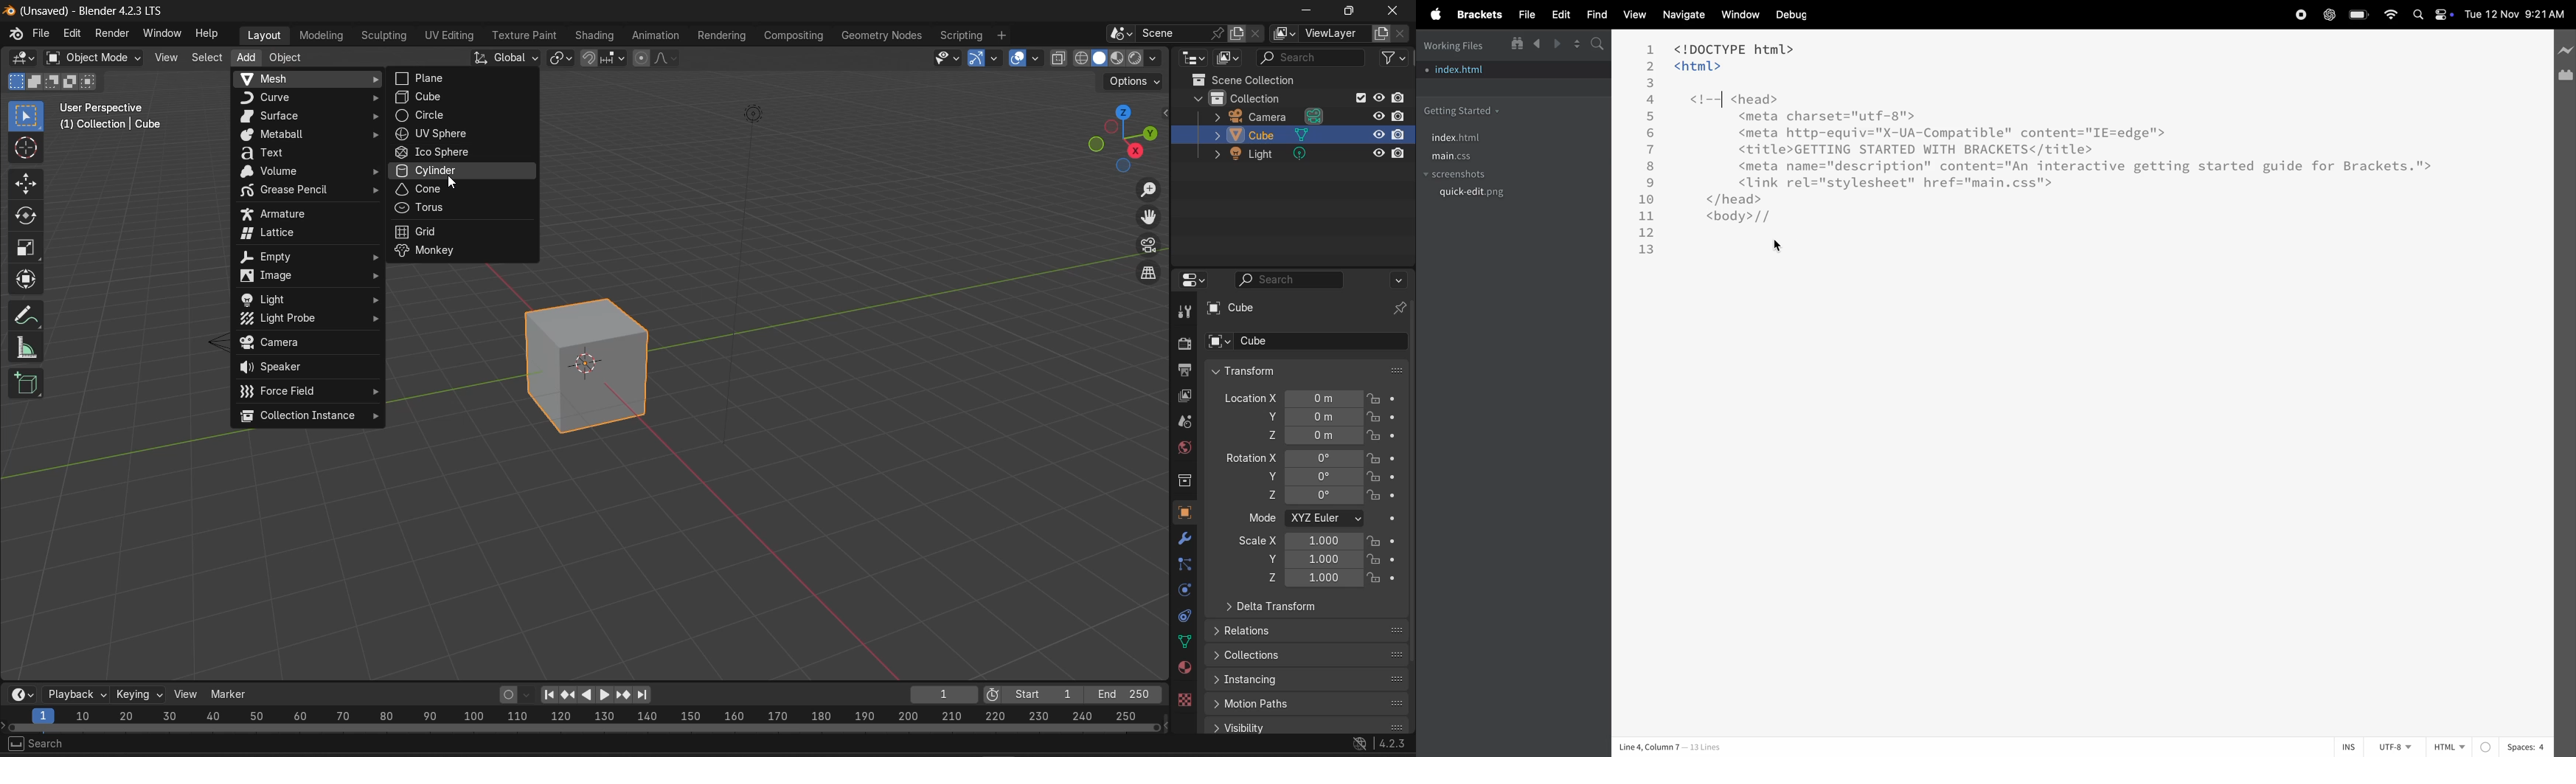  I want to click on date and time, so click(2518, 15).